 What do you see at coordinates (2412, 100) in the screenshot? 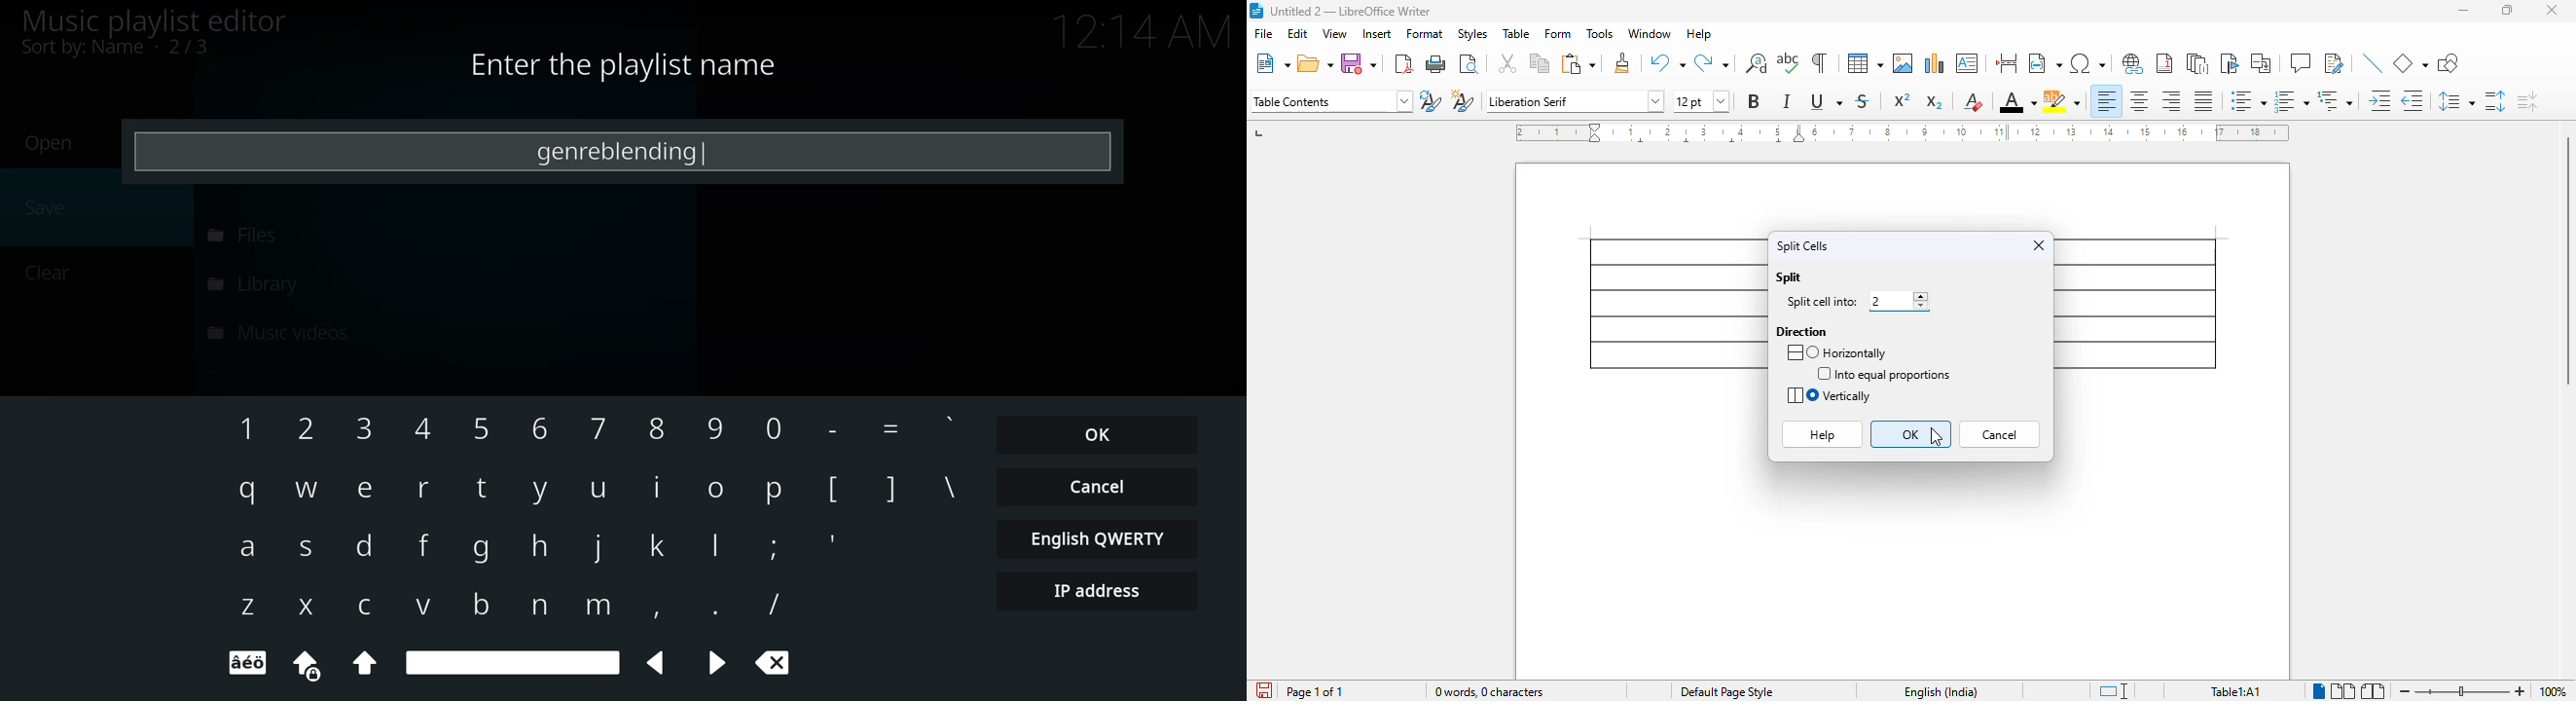
I see `decrease indent` at bounding box center [2412, 100].